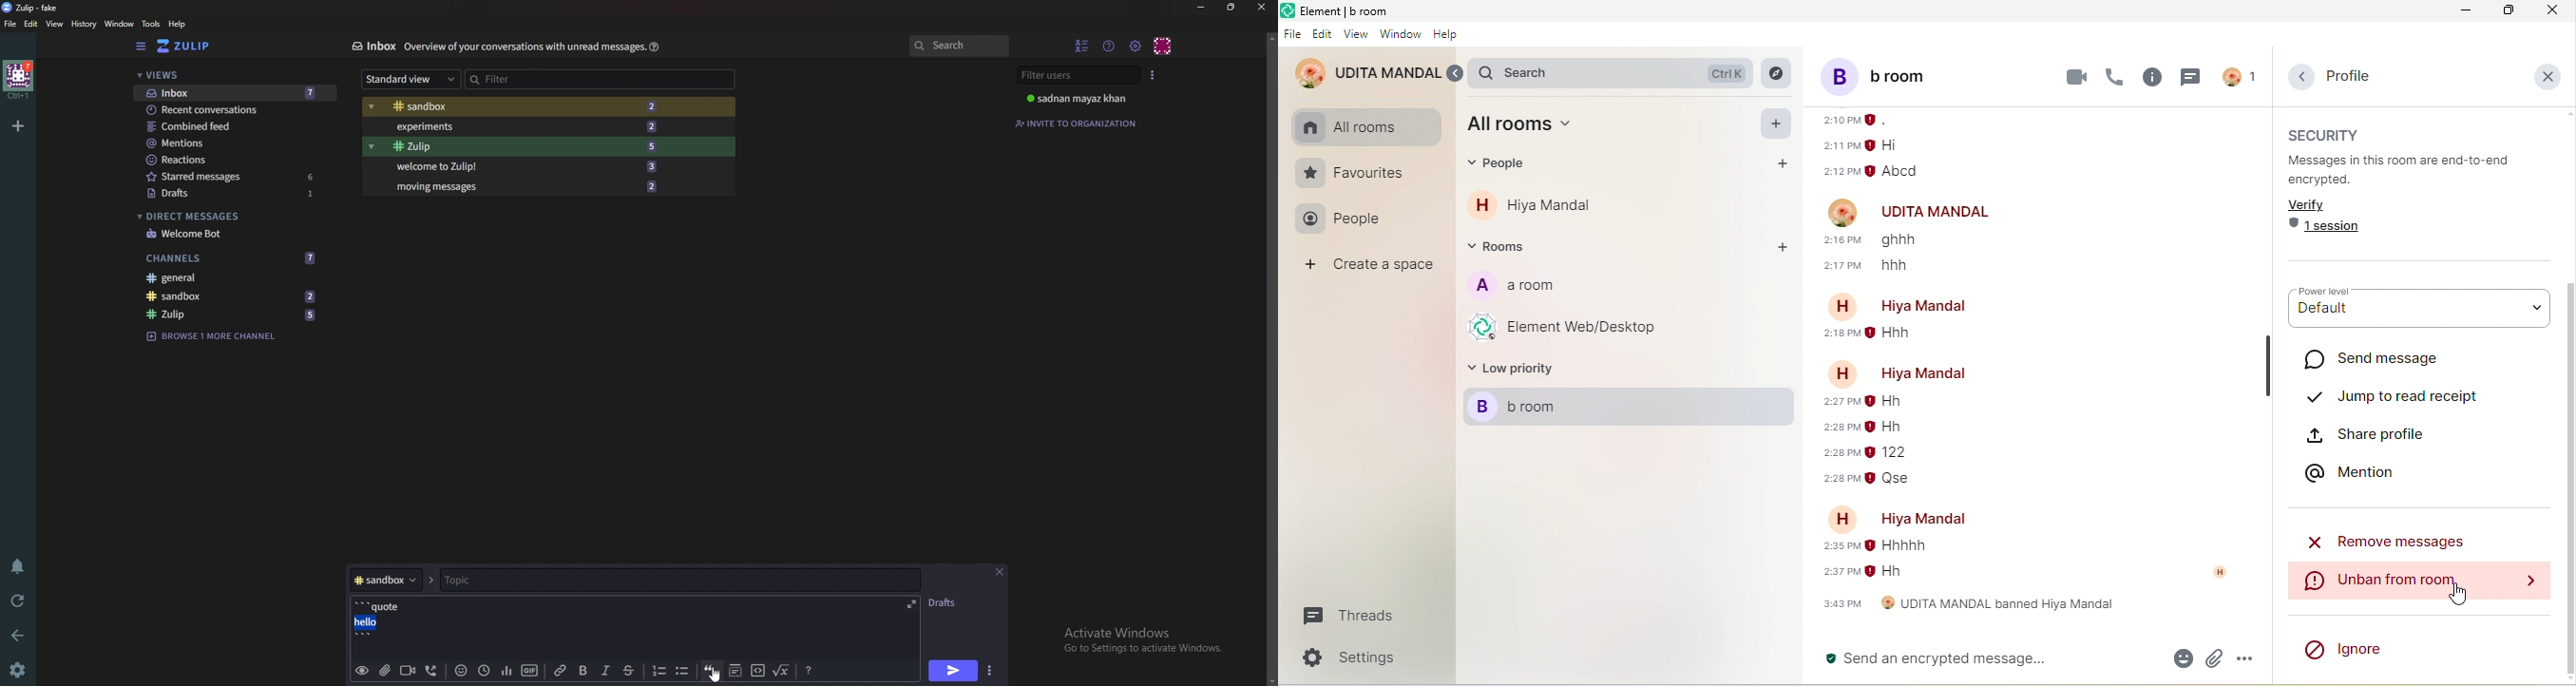 The height and width of the screenshot is (700, 2576). What do you see at coordinates (1504, 247) in the screenshot?
I see `rooms` at bounding box center [1504, 247].